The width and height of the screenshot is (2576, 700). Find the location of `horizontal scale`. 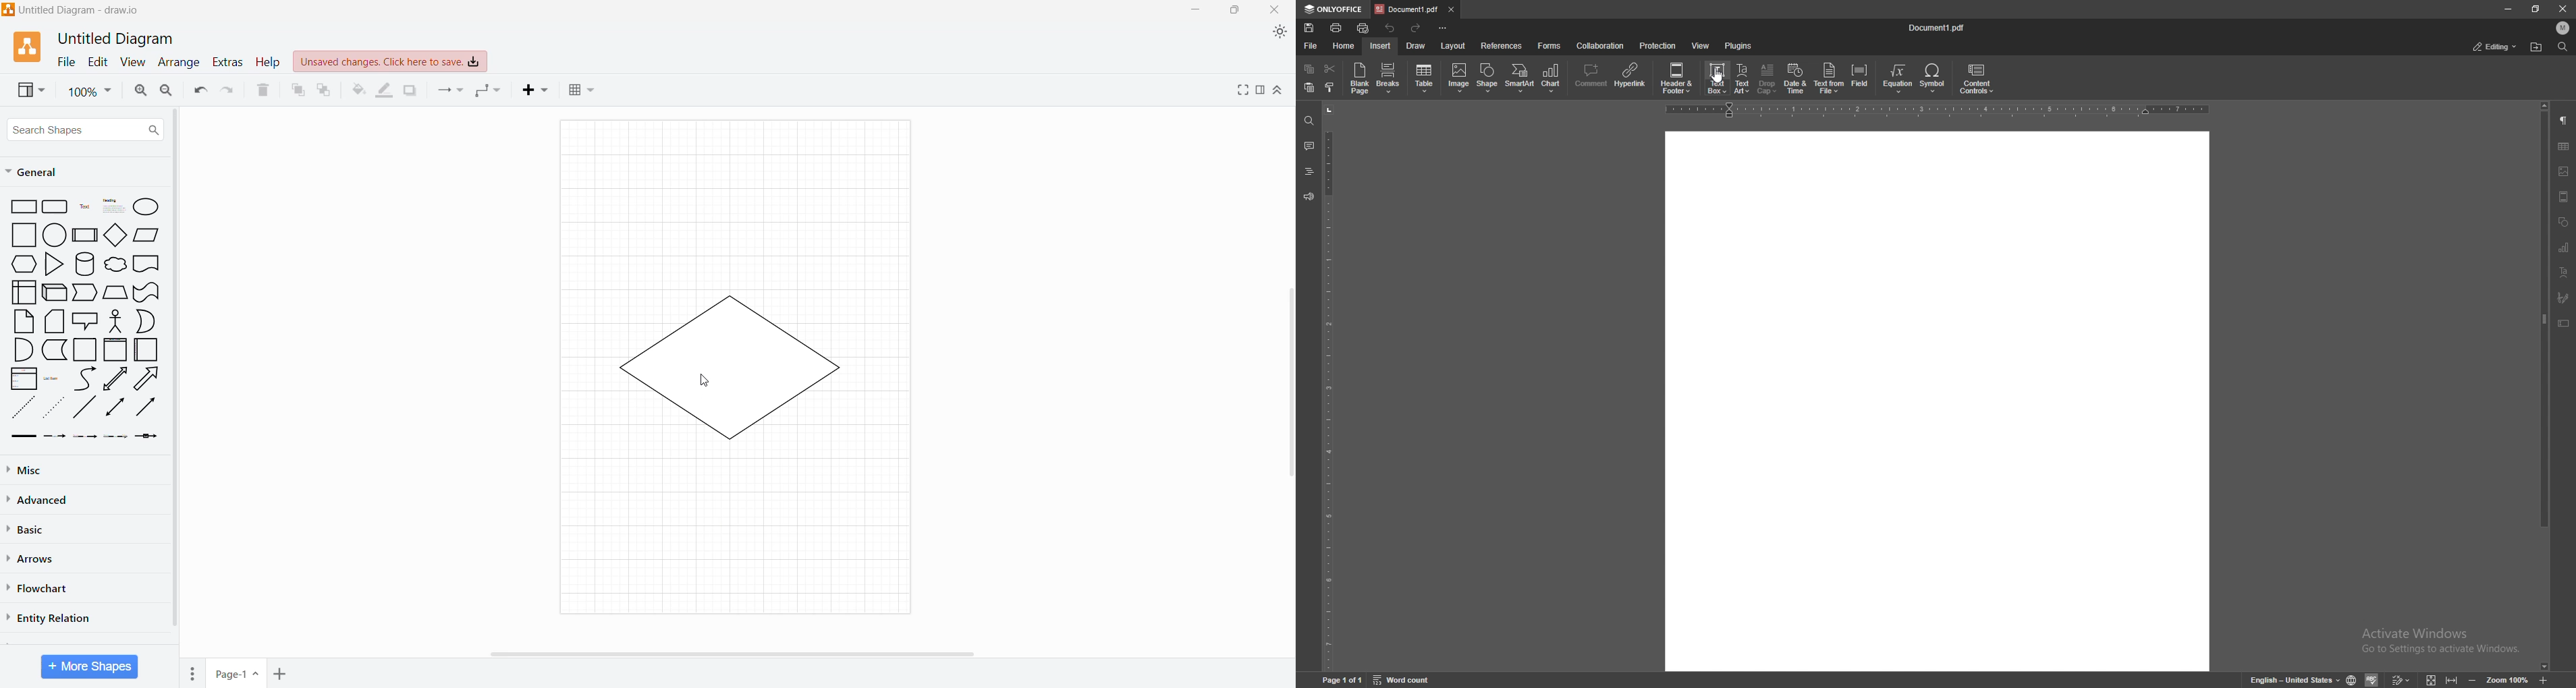

horizontal scale is located at coordinates (1937, 110).